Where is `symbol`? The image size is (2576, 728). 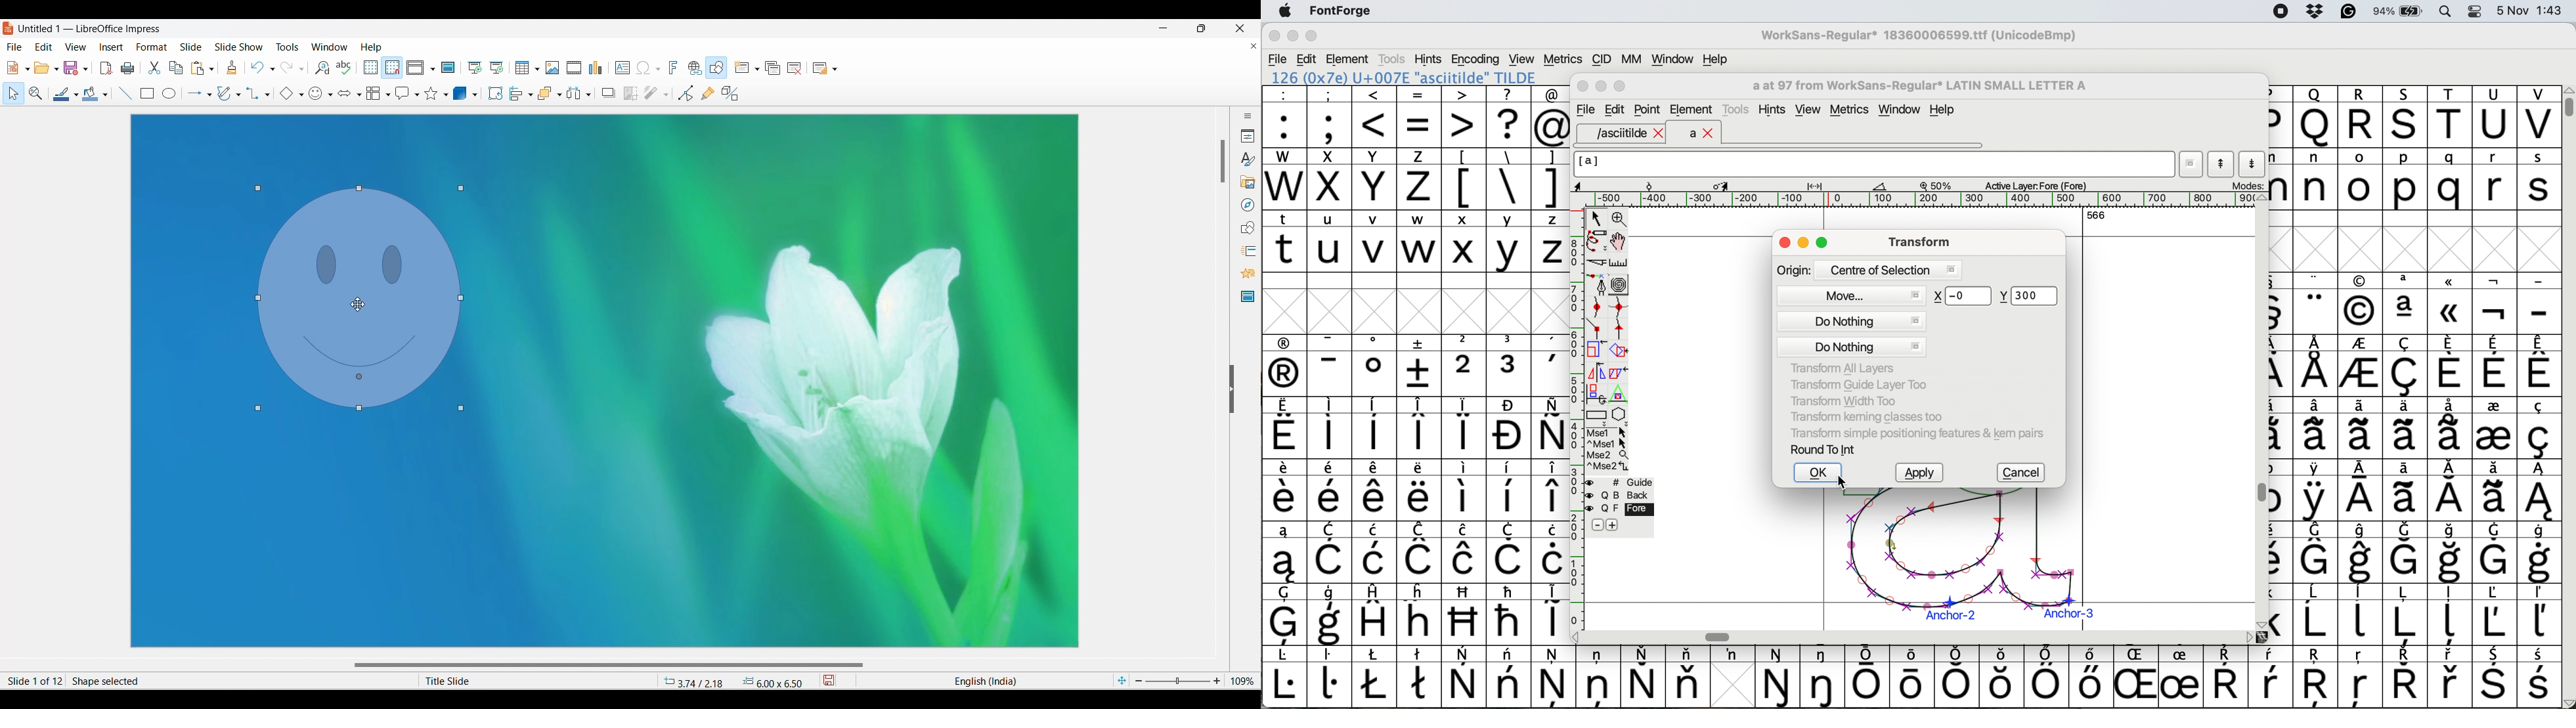
symbol is located at coordinates (2318, 427).